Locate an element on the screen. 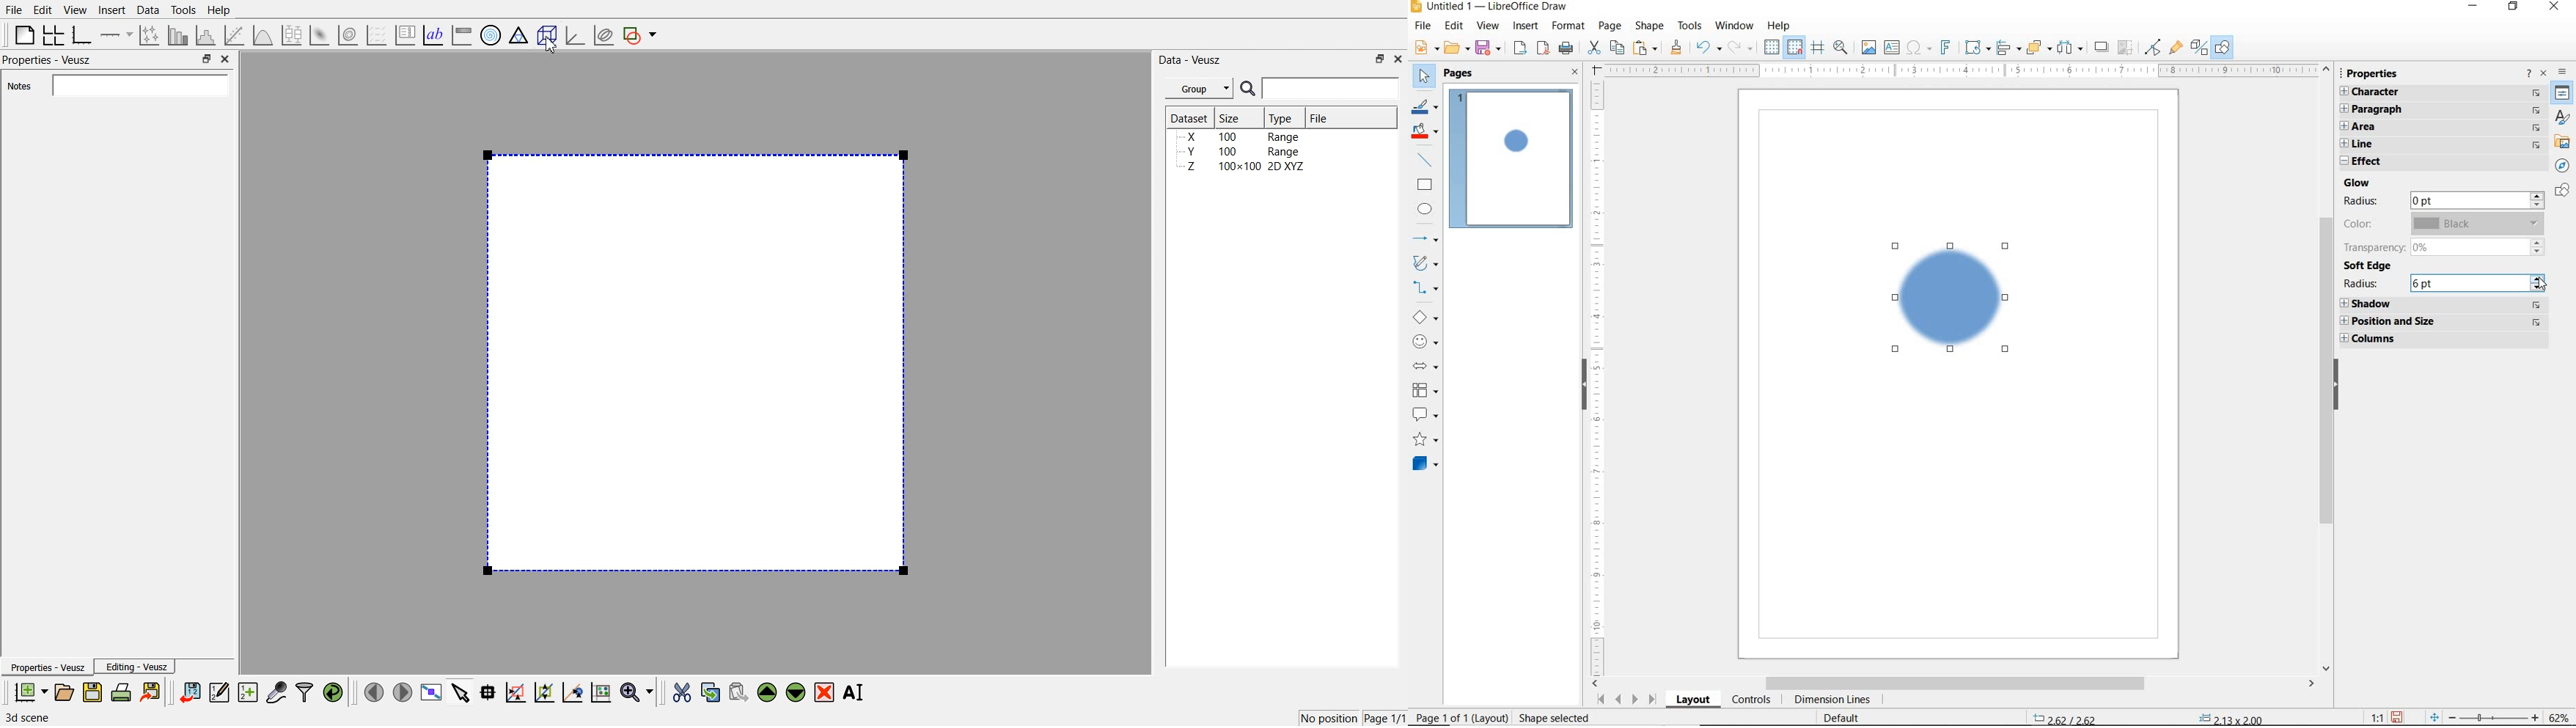 The width and height of the screenshot is (2576, 728). PASTE is located at coordinates (1648, 47).